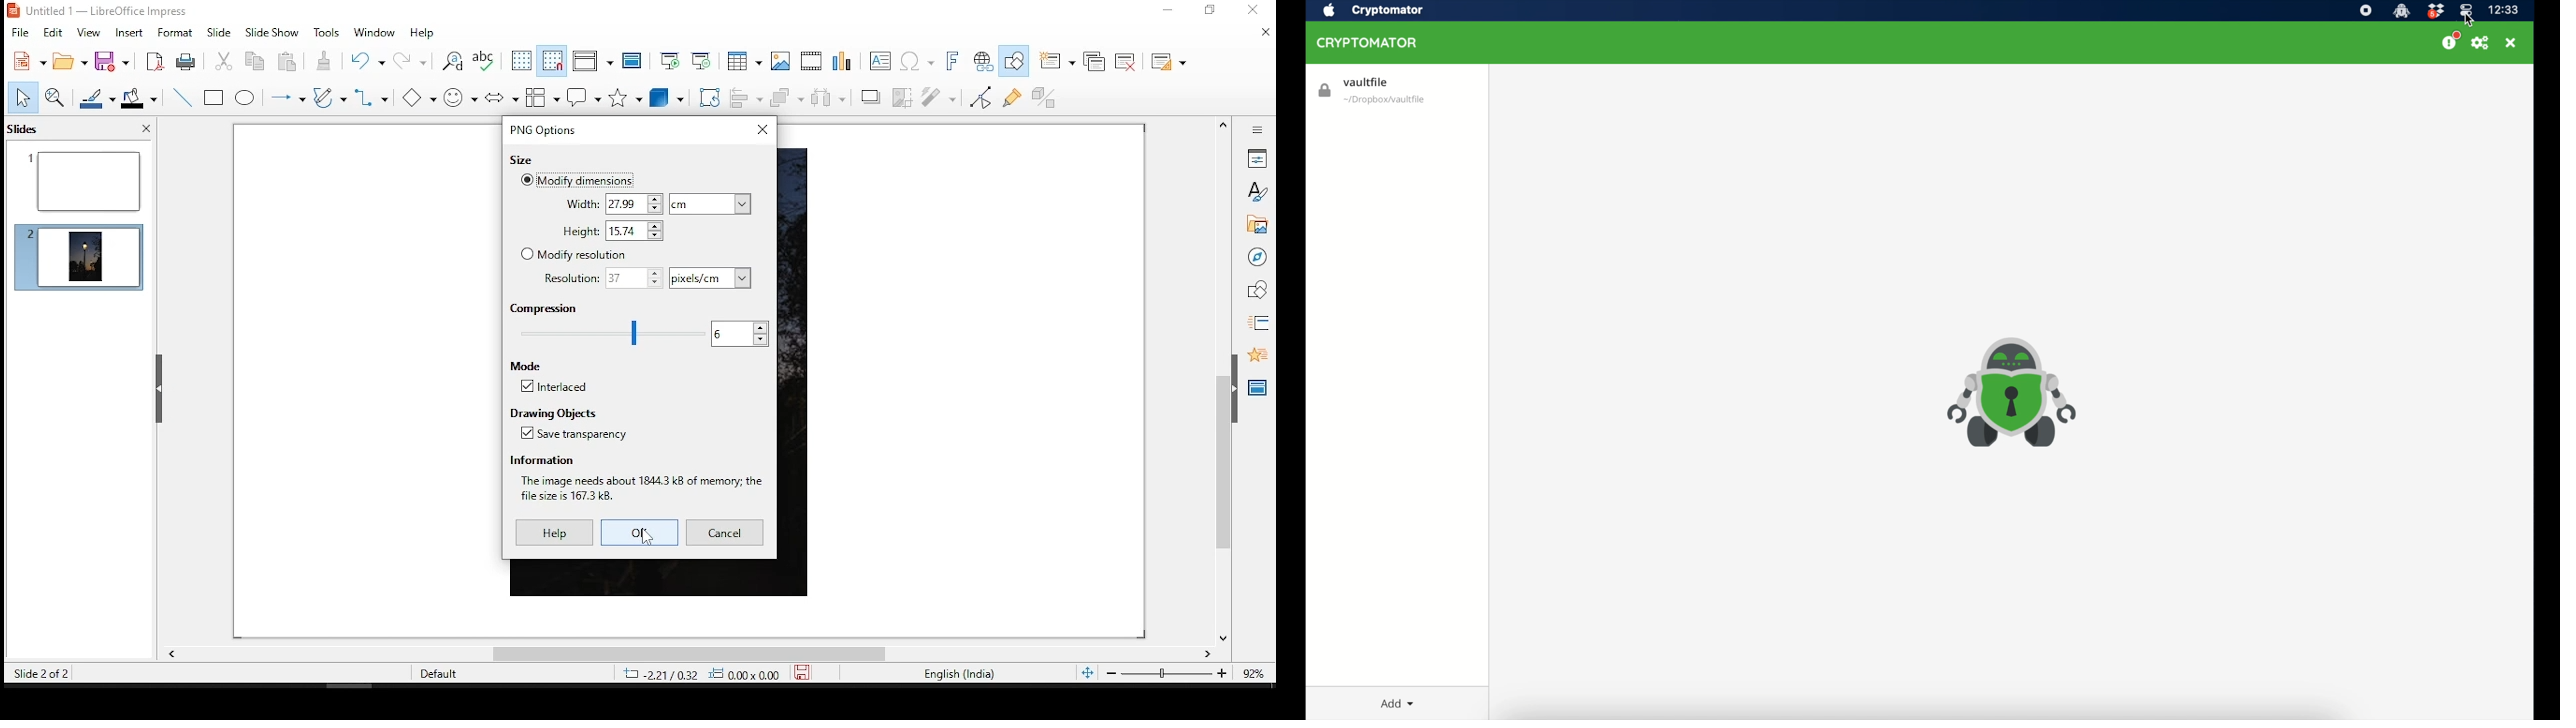  Describe the element at coordinates (520, 160) in the screenshot. I see `size` at that location.